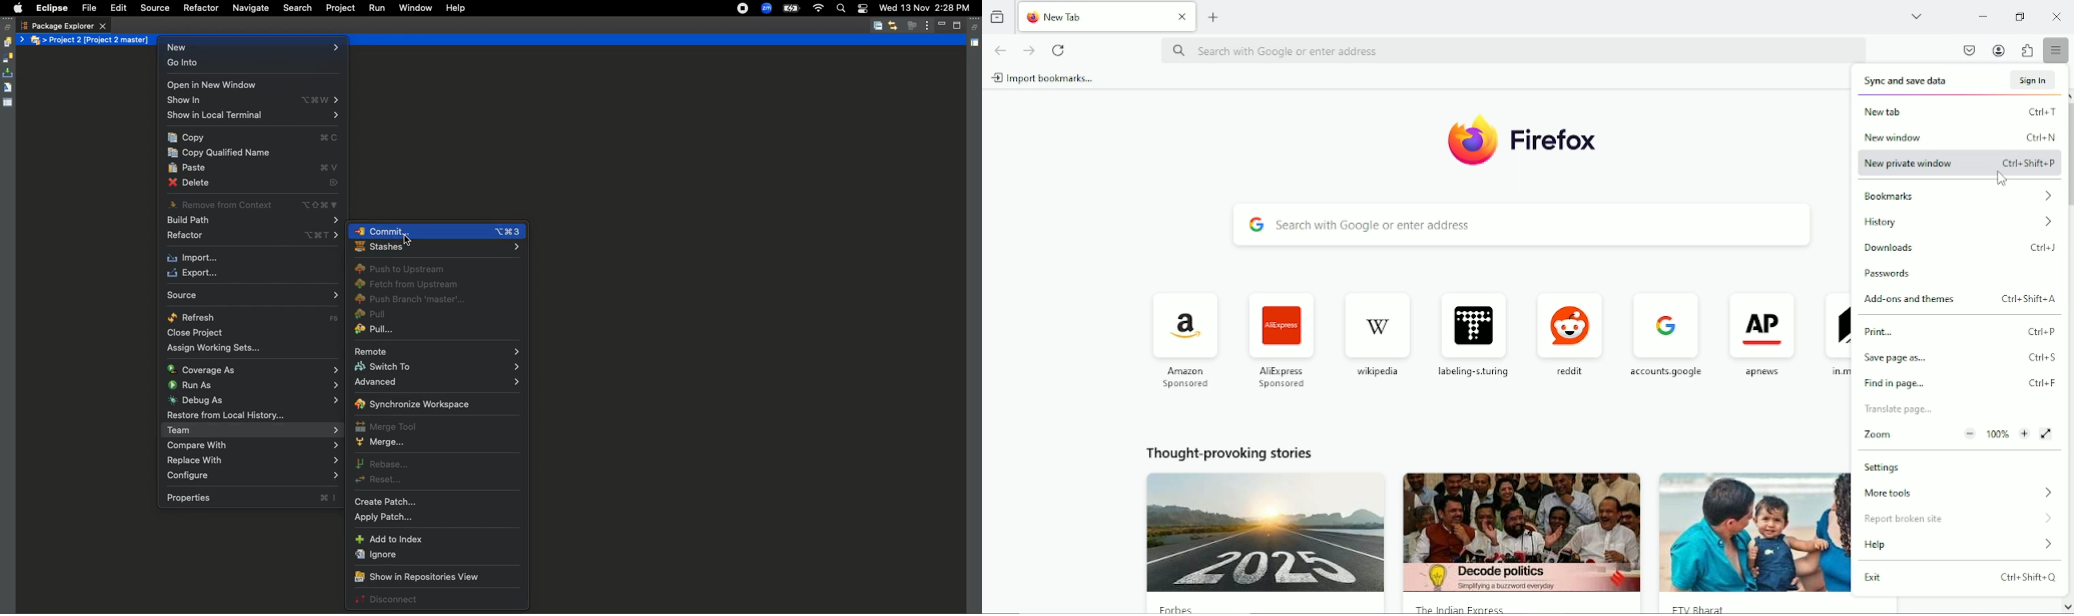 The width and height of the screenshot is (2100, 616). I want to click on account, so click(1996, 51).